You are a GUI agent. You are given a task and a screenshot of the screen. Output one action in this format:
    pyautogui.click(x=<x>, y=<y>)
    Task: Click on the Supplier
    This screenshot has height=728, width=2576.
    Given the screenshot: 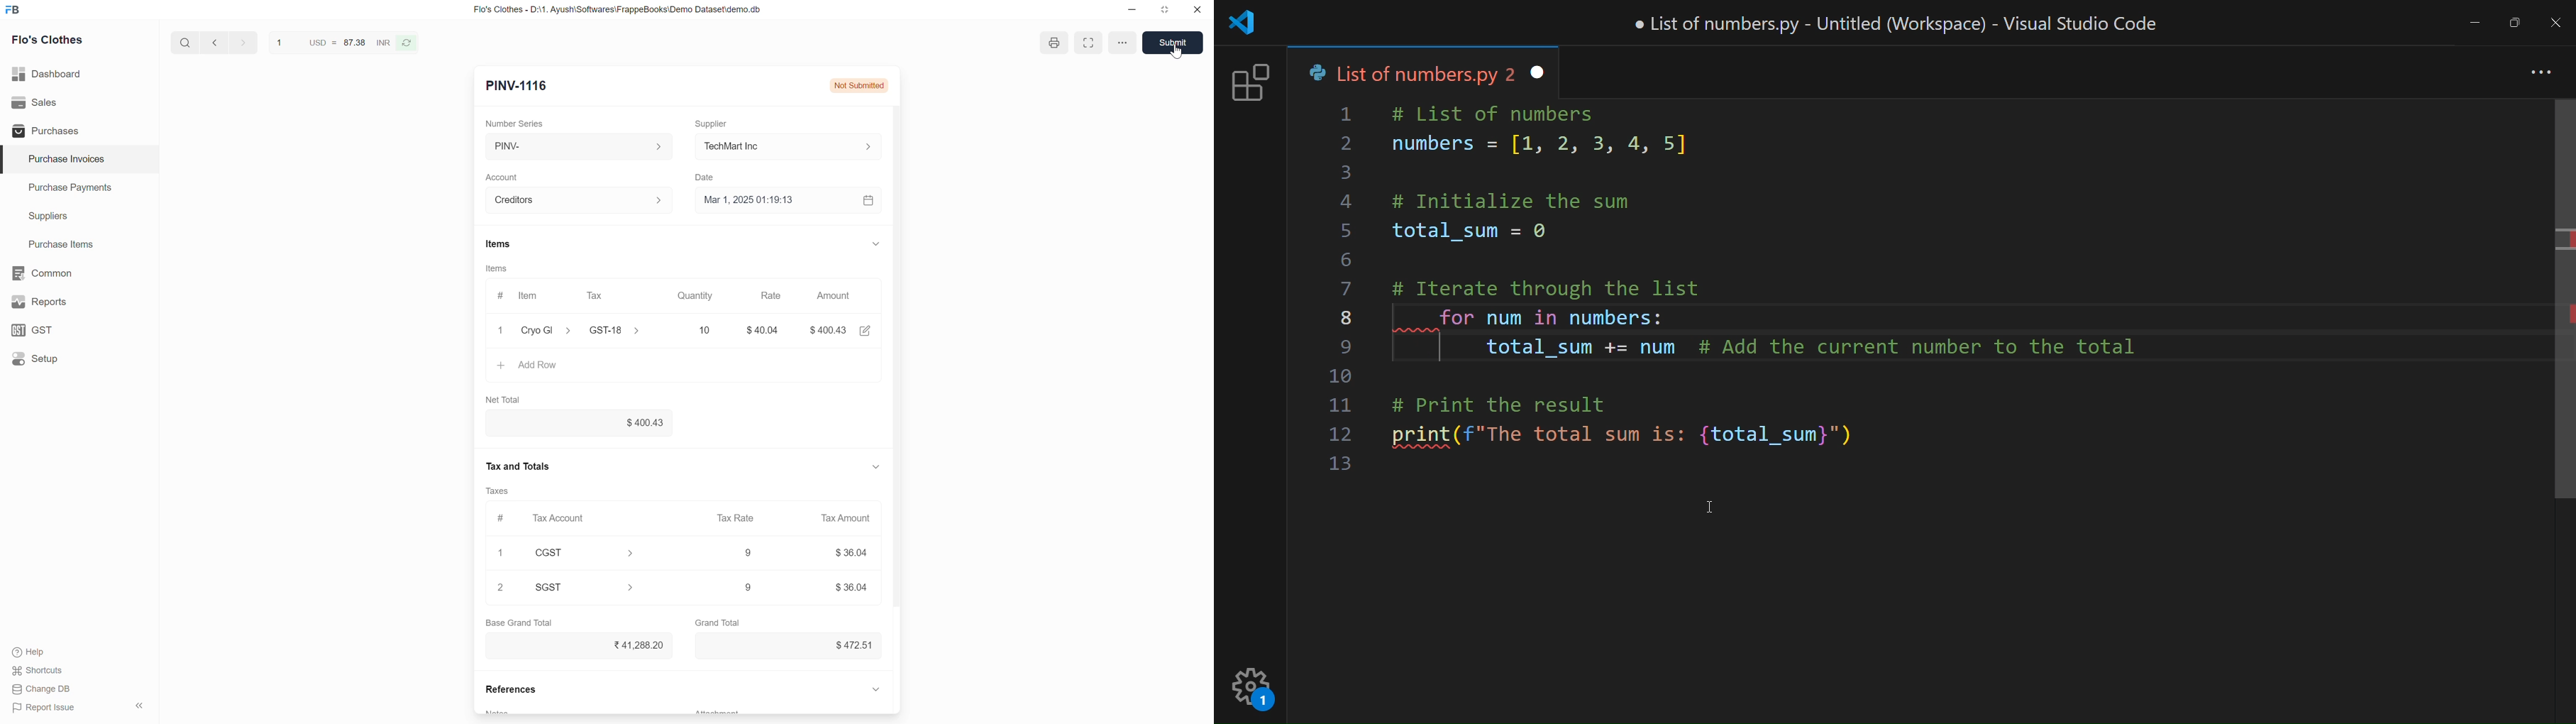 What is the action you would take?
    pyautogui.click(x=716, y=120)
    